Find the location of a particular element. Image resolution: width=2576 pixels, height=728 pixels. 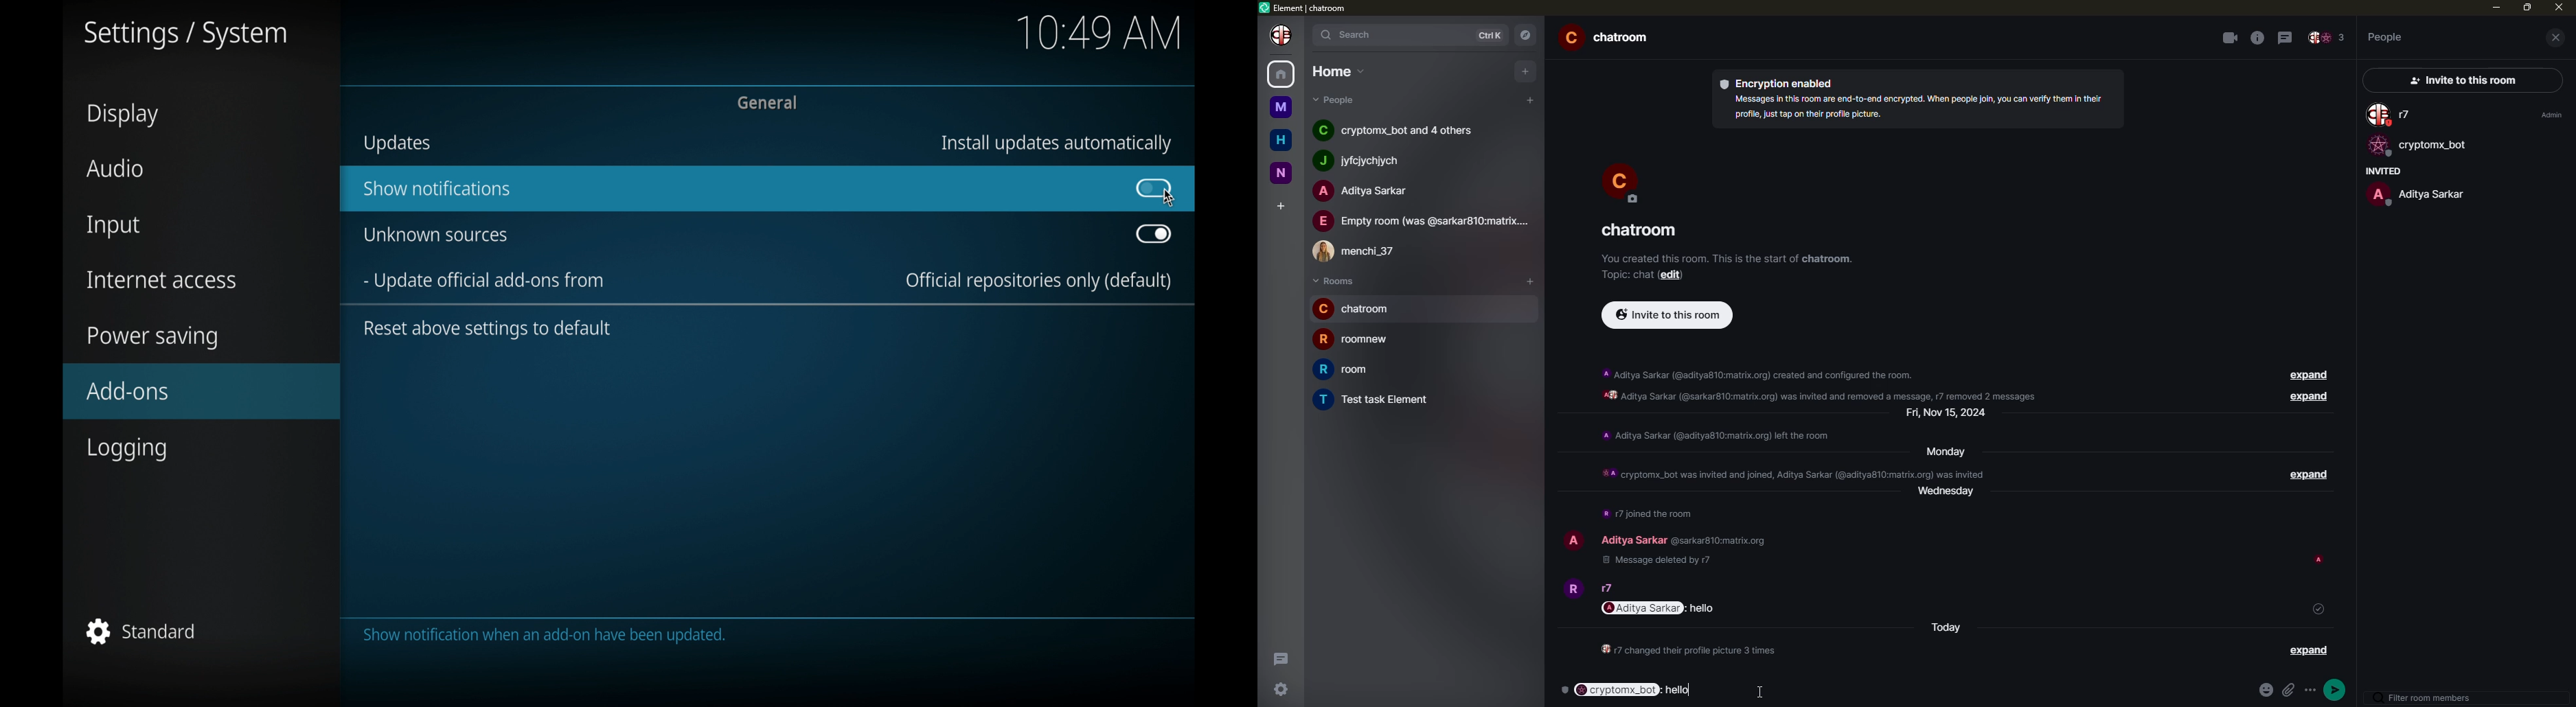

people is located at coordinates (1342, 100).